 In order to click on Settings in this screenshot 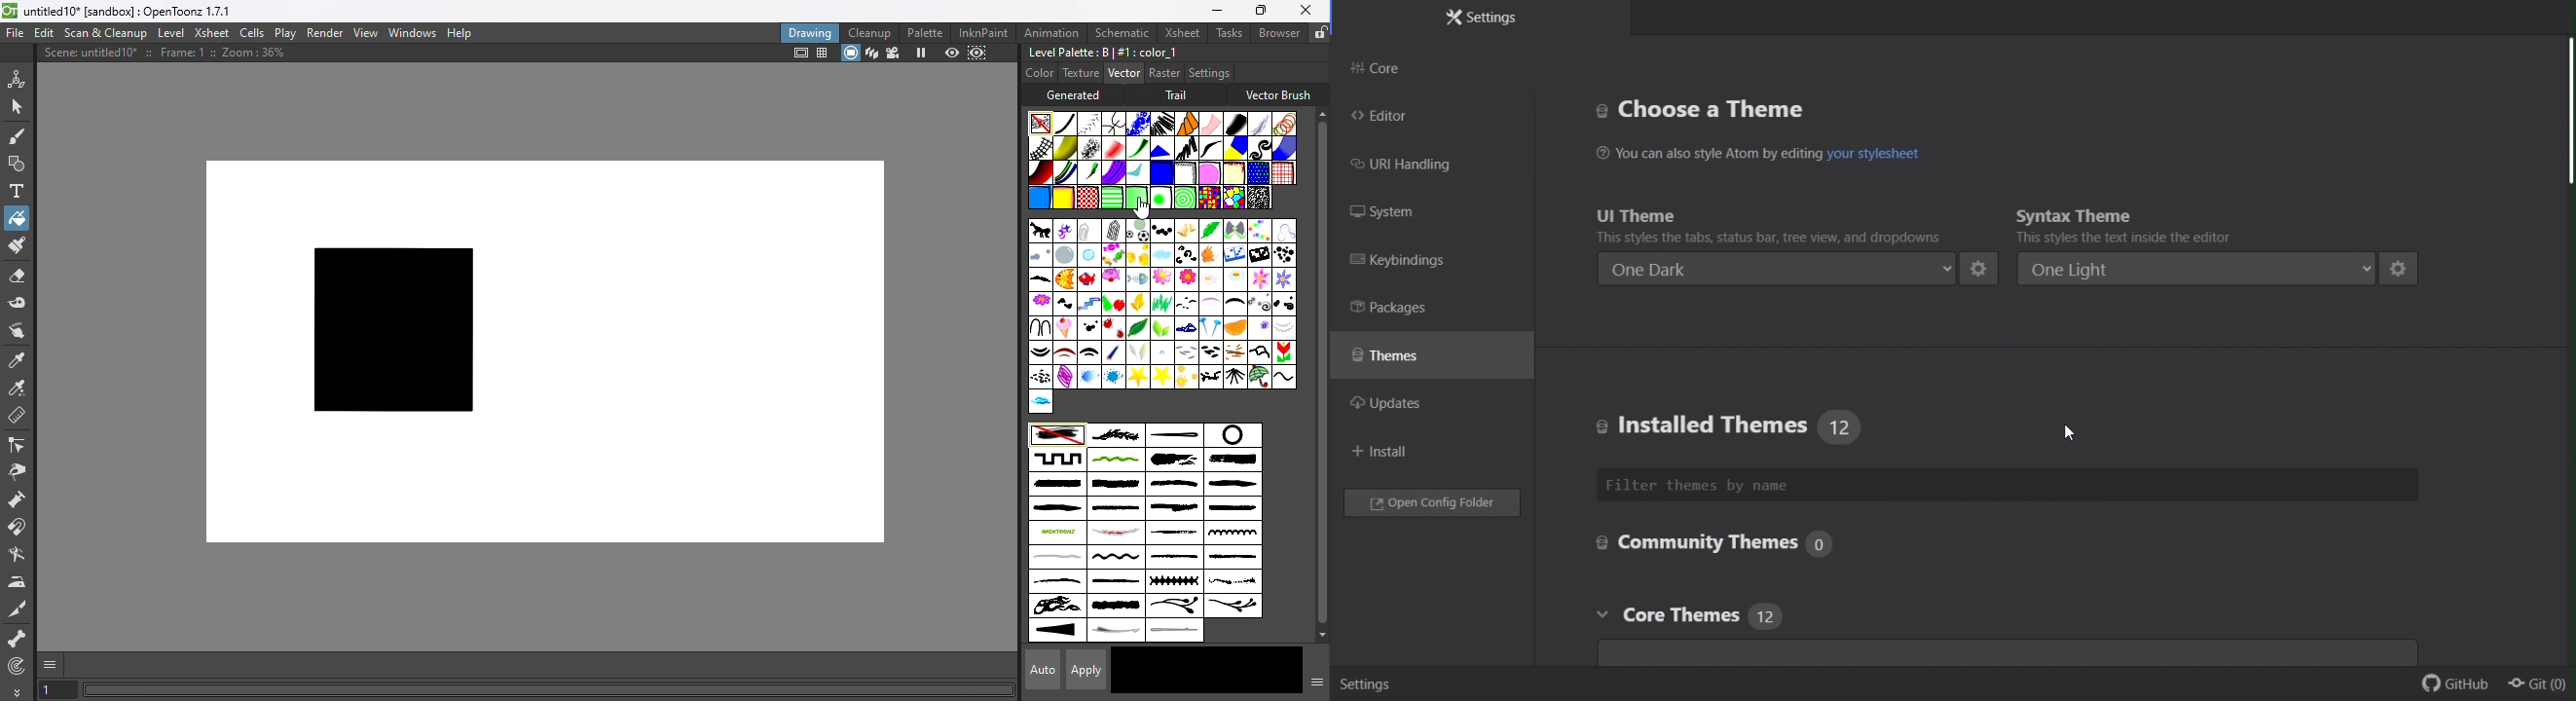, I will do `click(1475, 18)`.